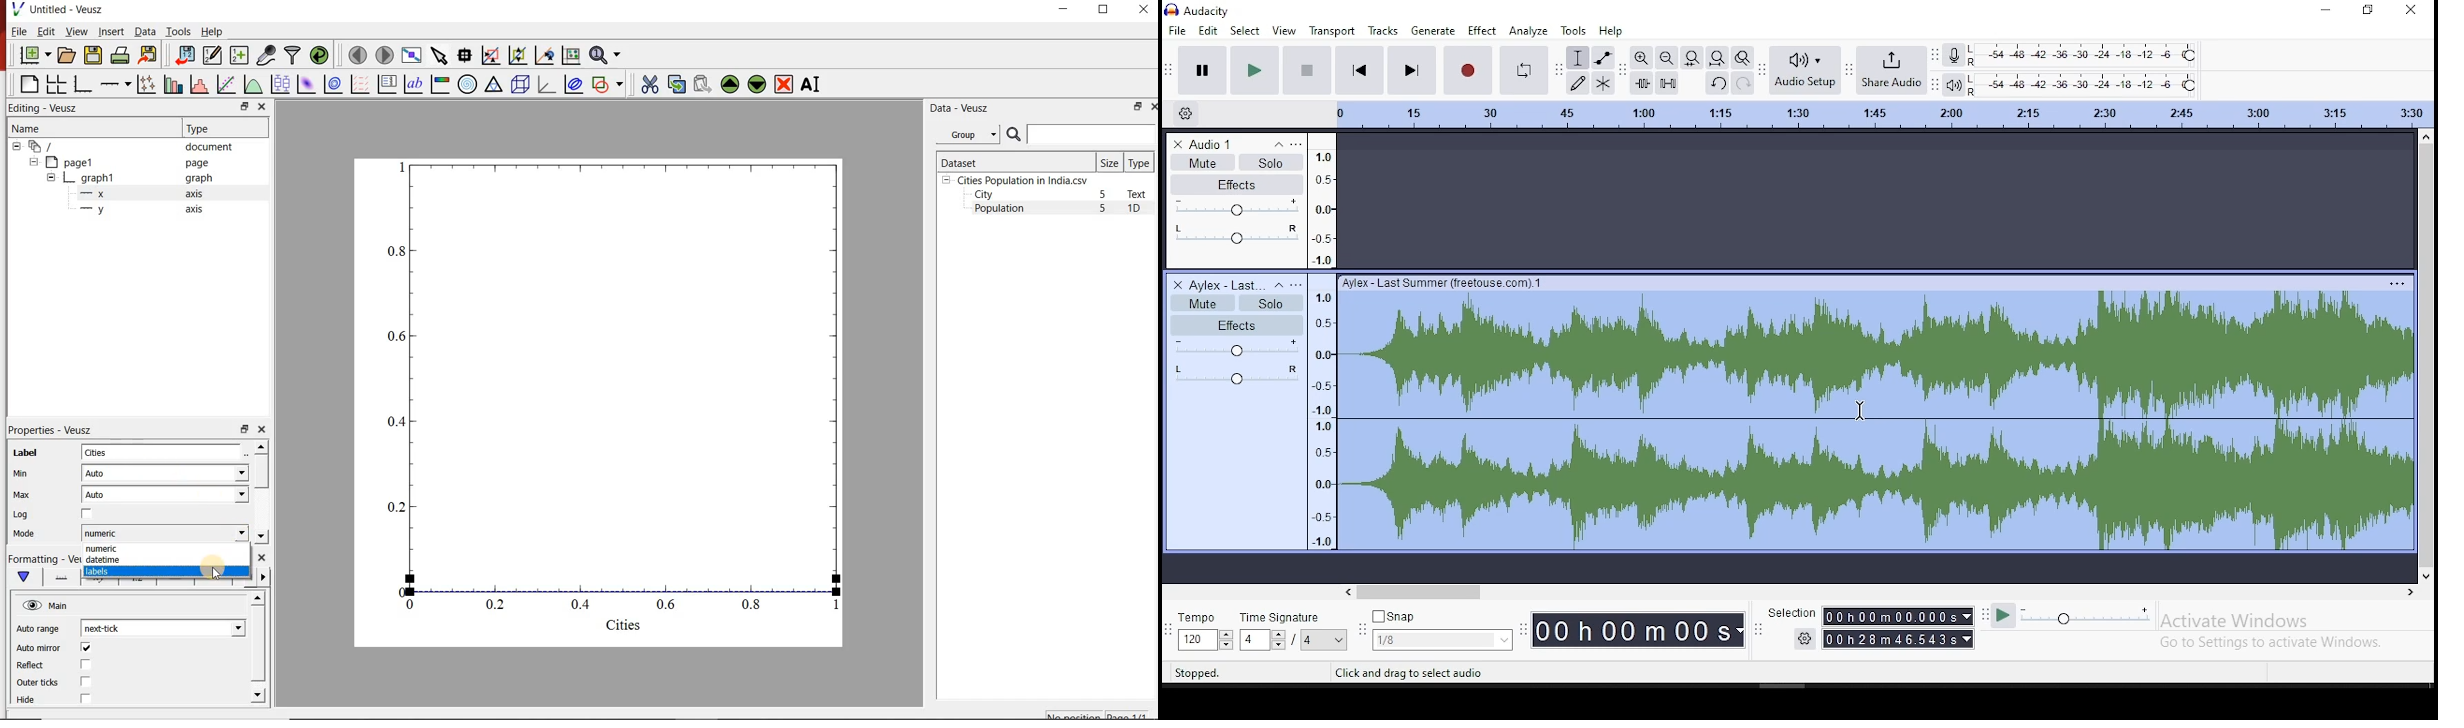 This screenshot has width=2464, height=728. Describe the element at coordinates (1308, 70) in the screenshot. I see `stop` at that location.